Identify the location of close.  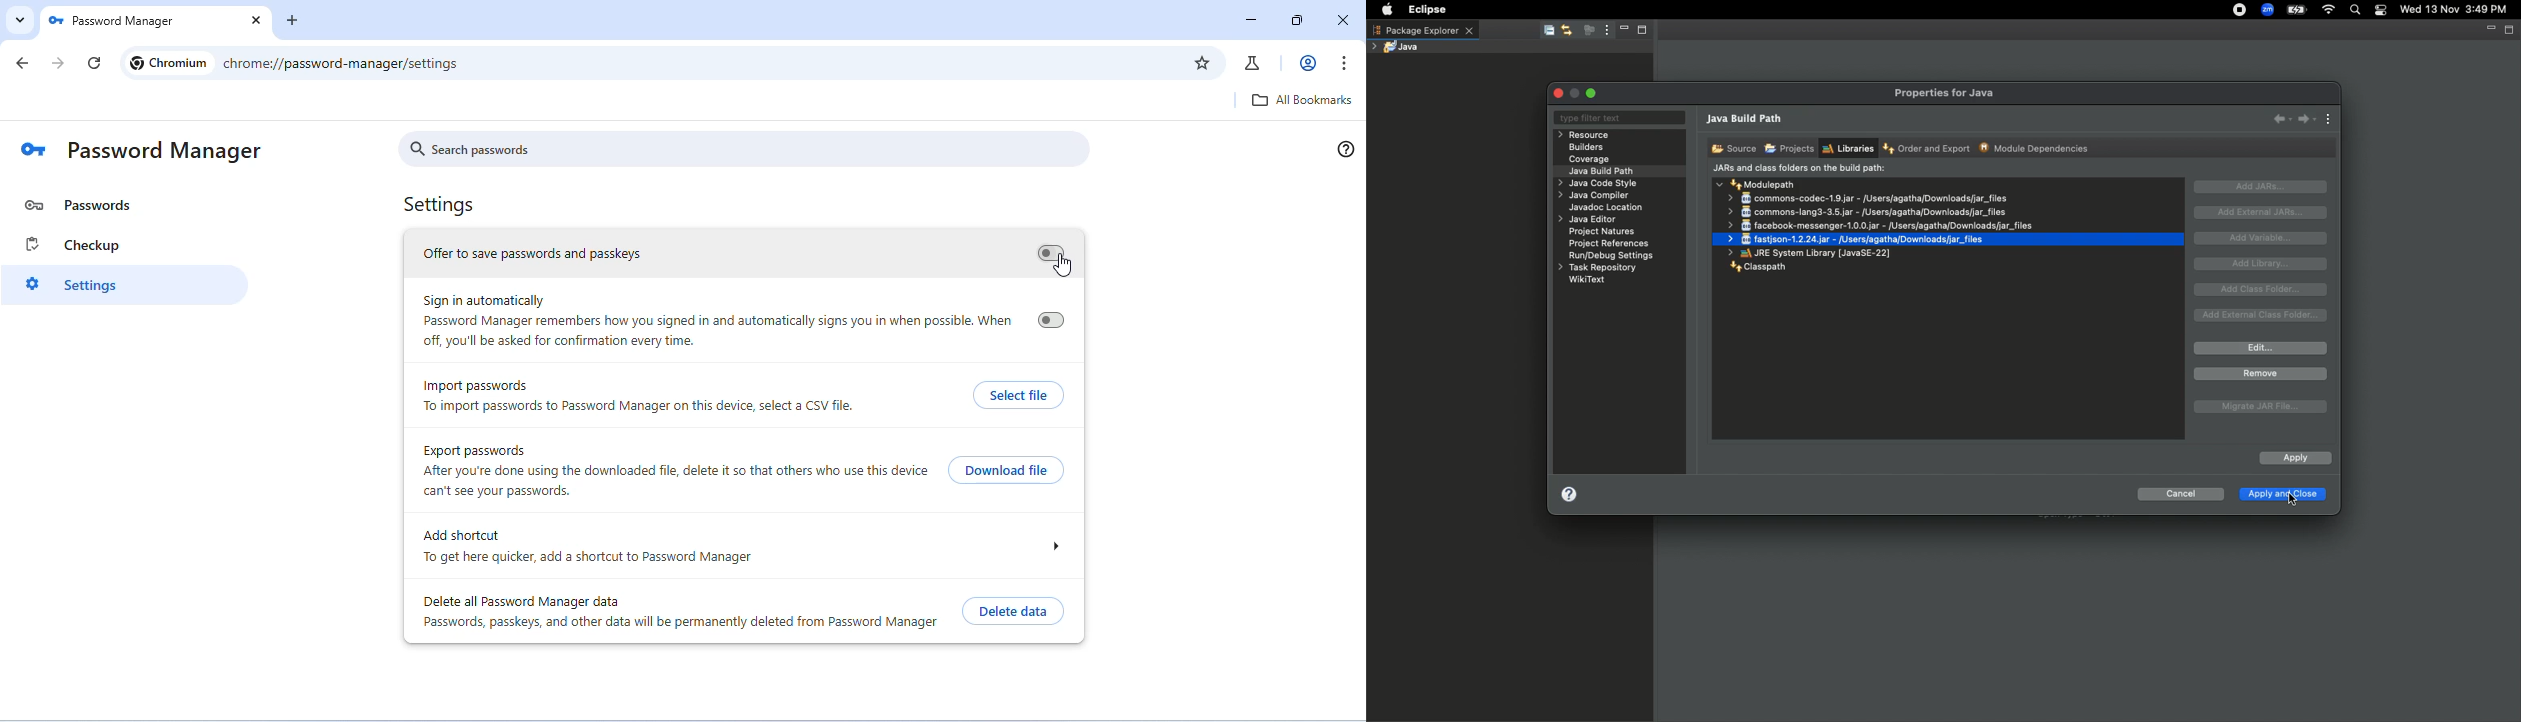
(1346, 21).